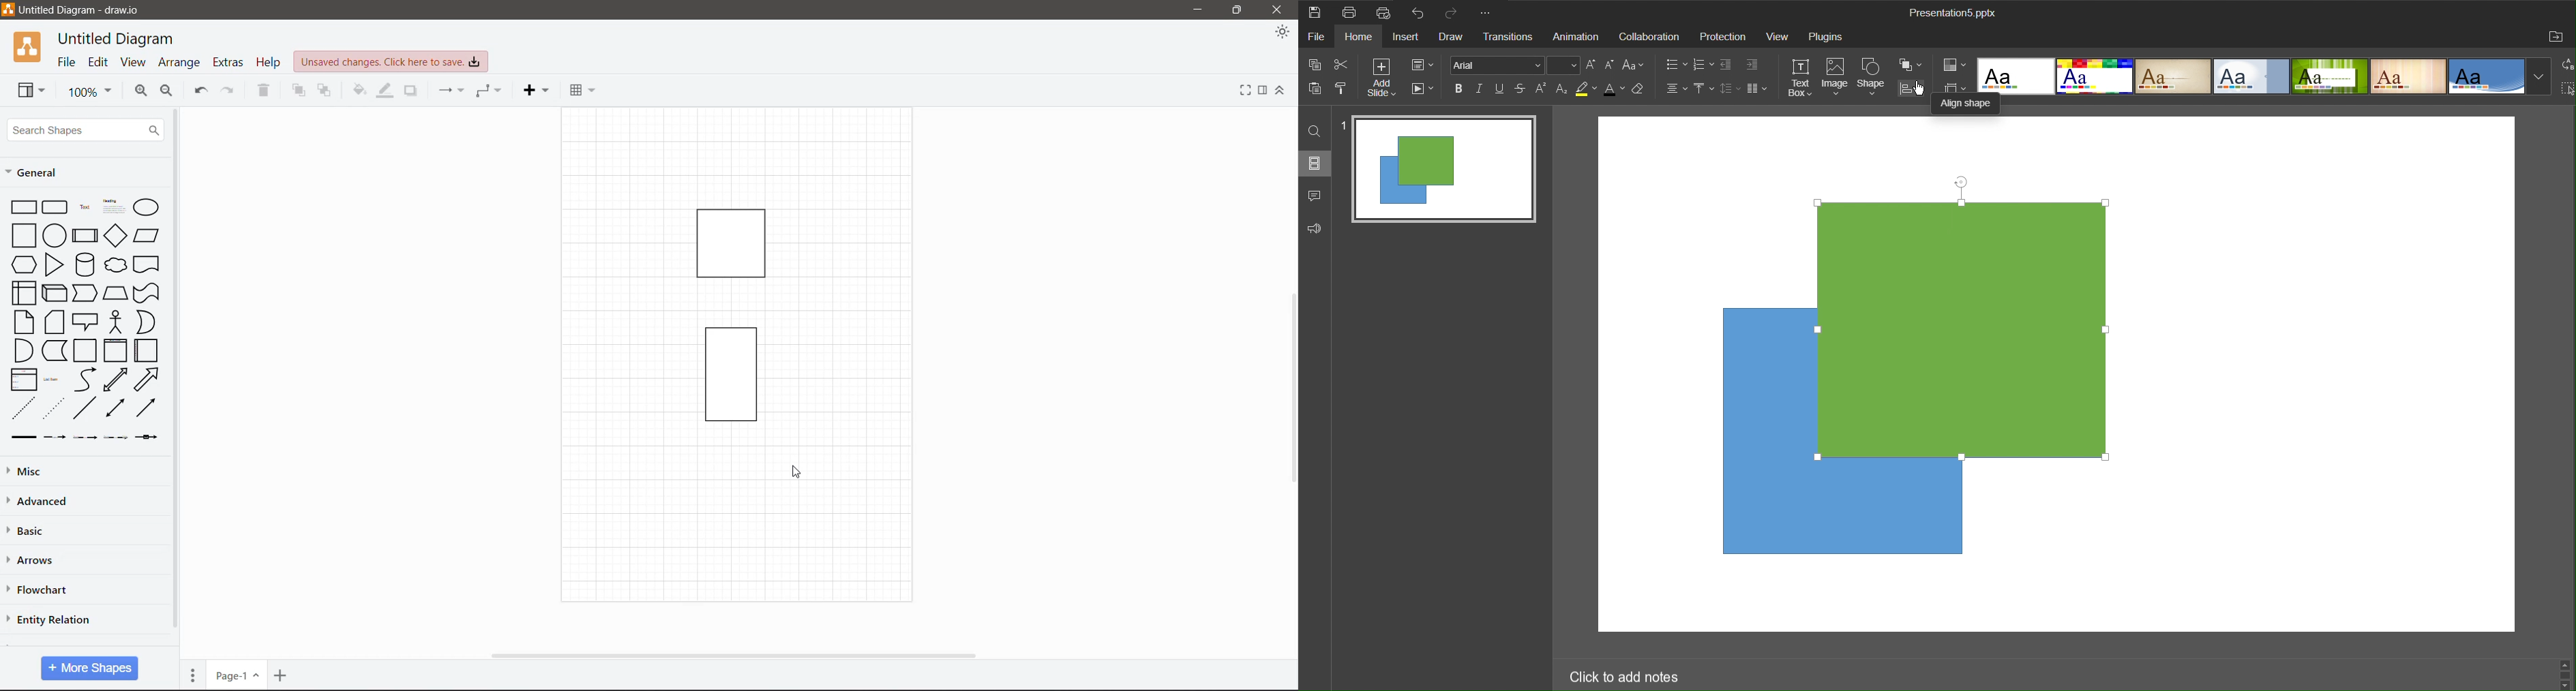 This screenshot has width=2576, height=700. Describe the element at coordinates (1963, 329) in the screenshot. I see `Shape brought forward` at that location.